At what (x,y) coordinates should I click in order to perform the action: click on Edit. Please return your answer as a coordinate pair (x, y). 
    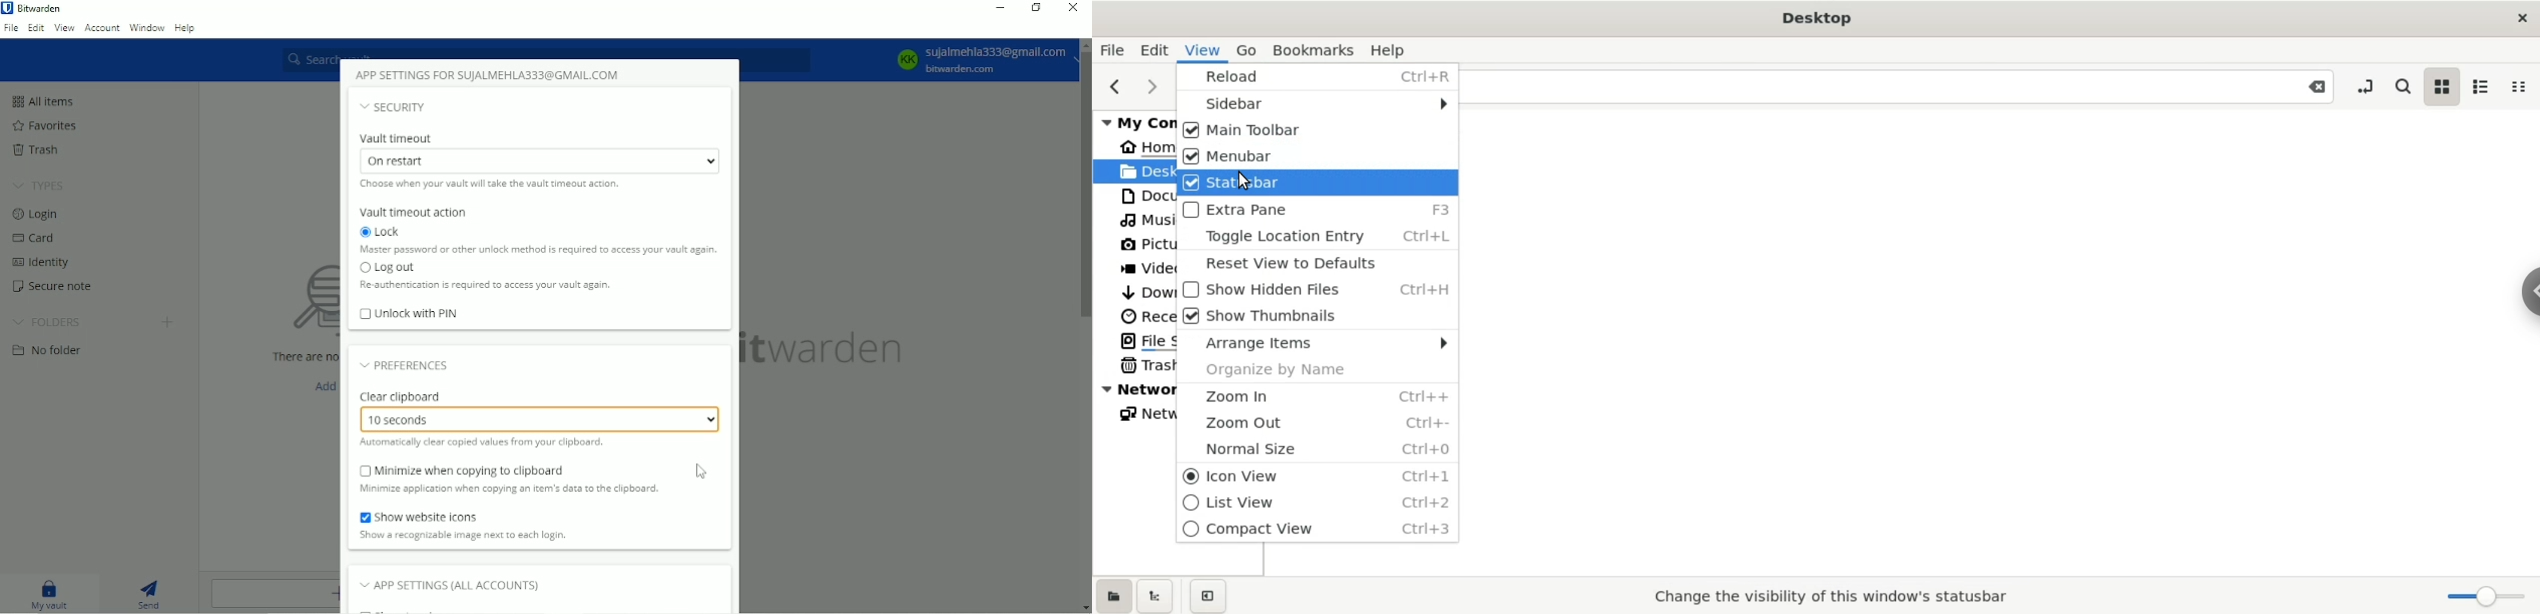
    Looking at the image, I should click on (34, 27).